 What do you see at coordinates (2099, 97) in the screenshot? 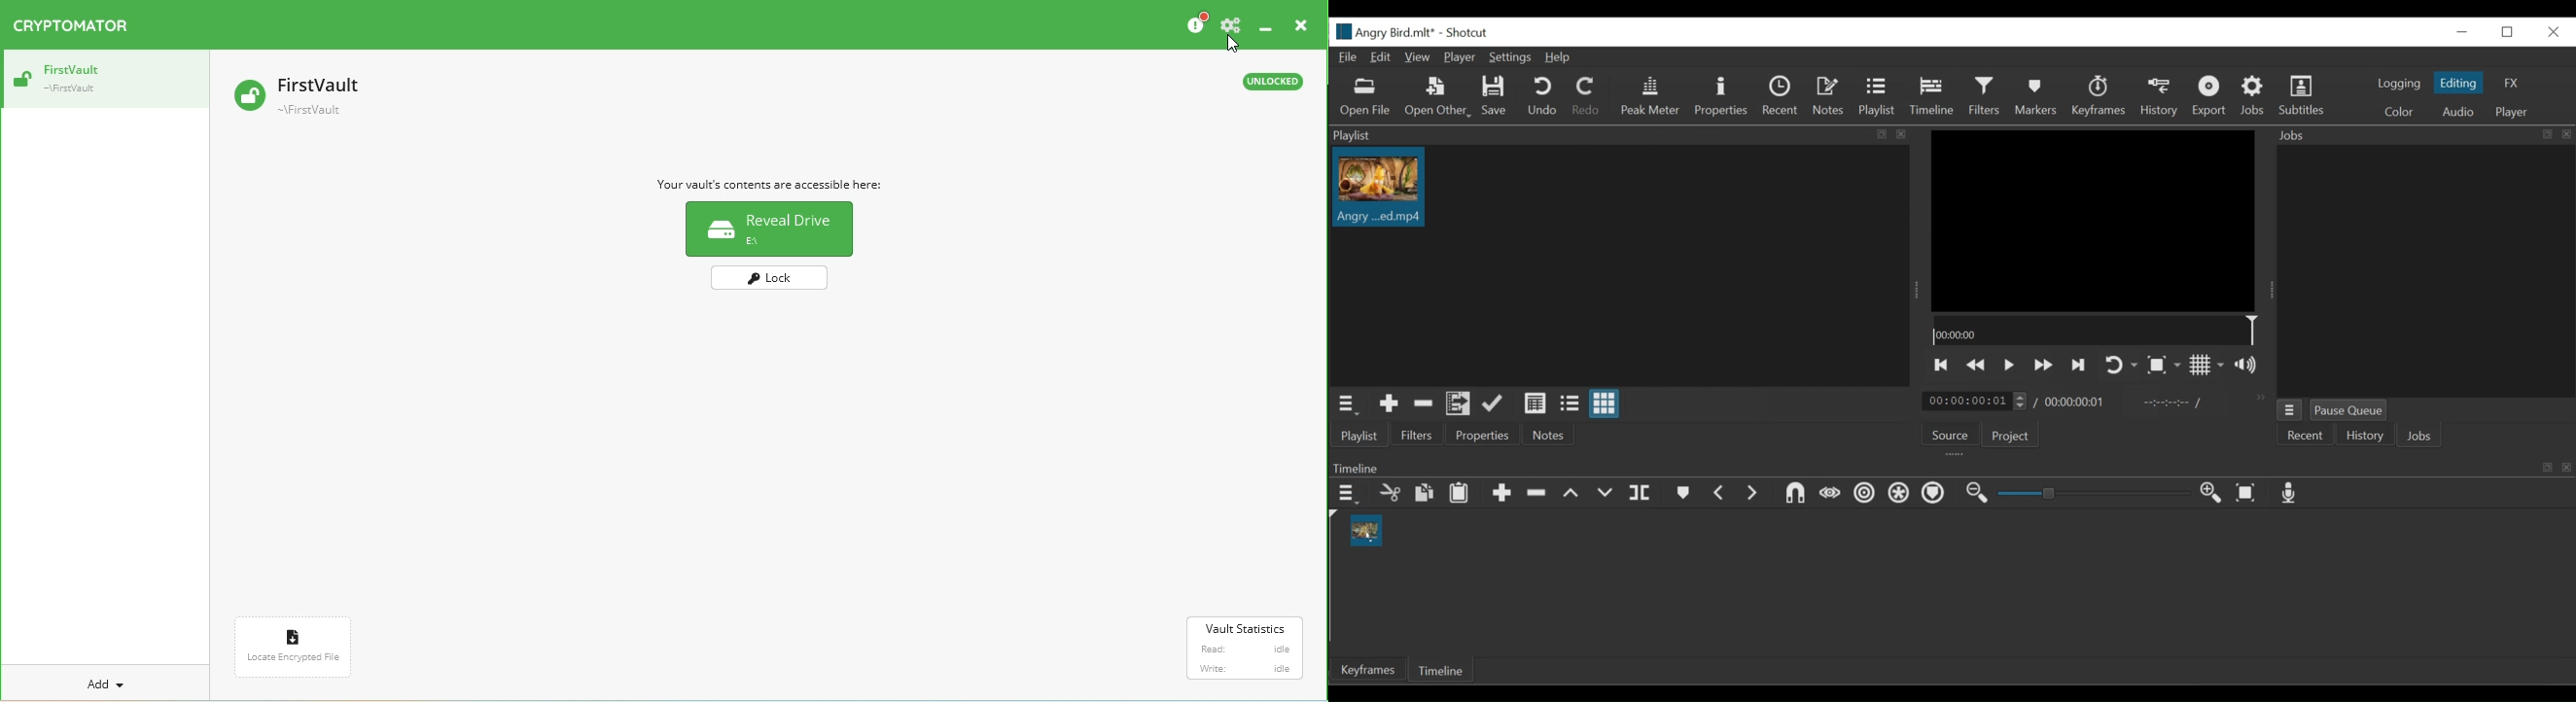
I see `Keyframes` at bounding box center [2099, 97].